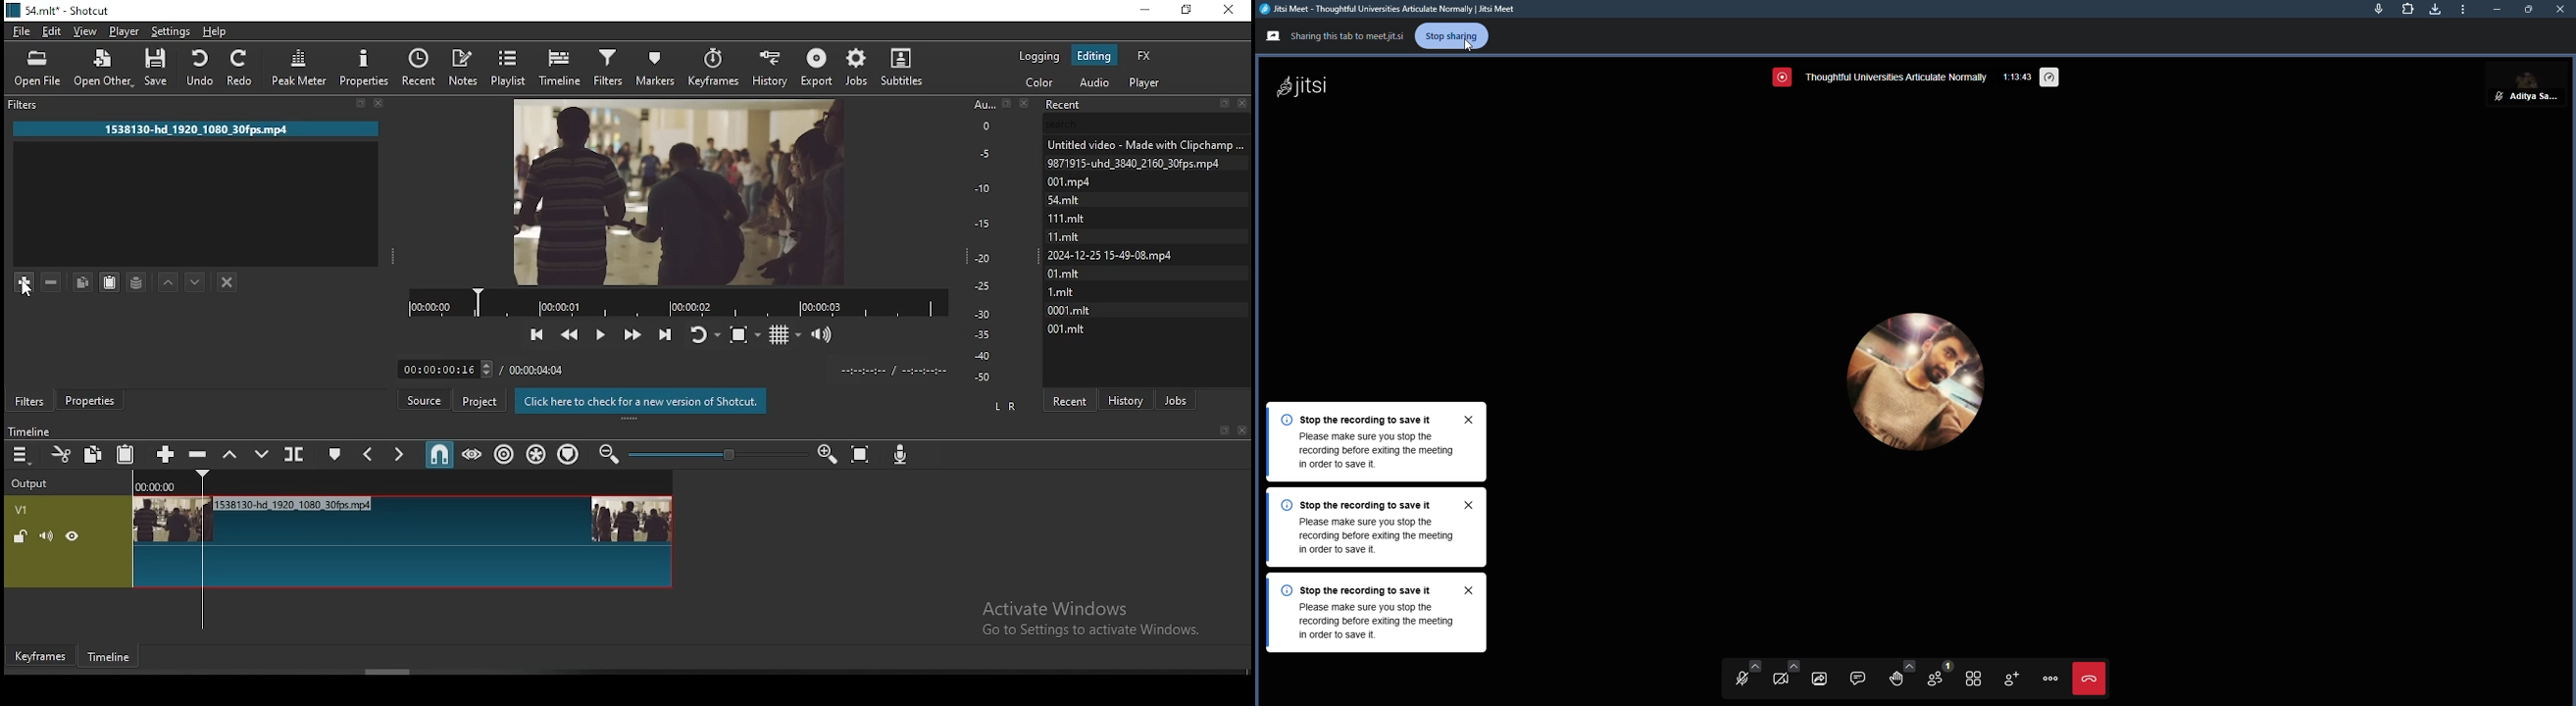  Describe the element at coordinates (1148, 102) in the screenshot. I see `Recent` at that location.